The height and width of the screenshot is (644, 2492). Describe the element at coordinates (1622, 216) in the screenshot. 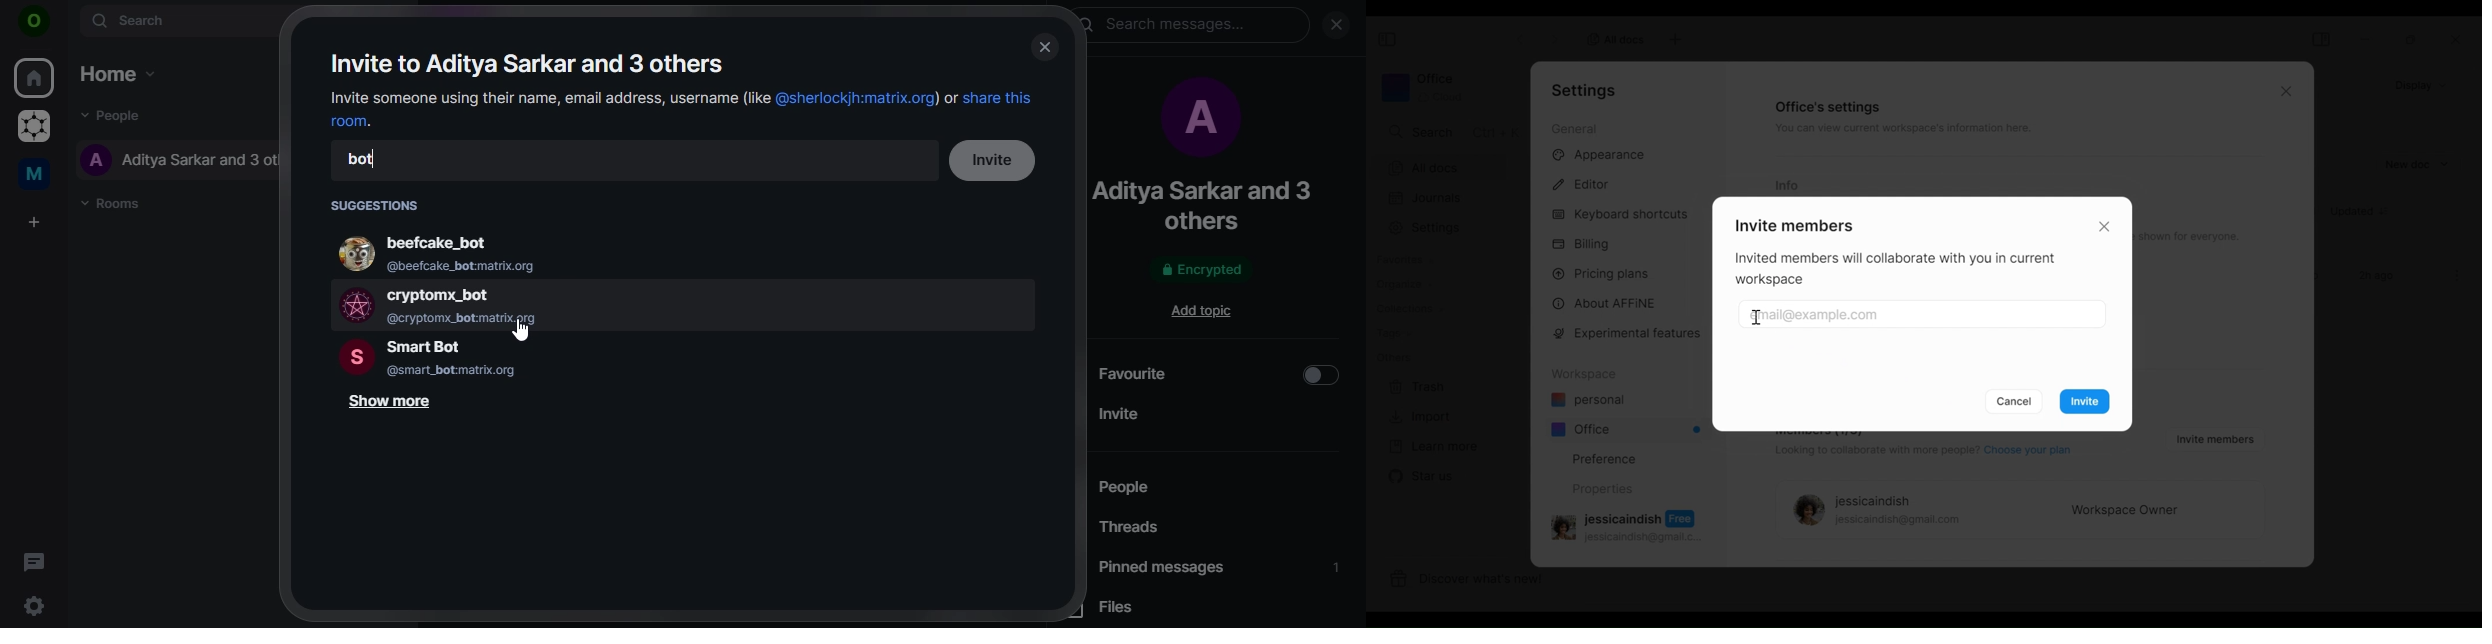

I see `Keyboard shortcuts` at that location.